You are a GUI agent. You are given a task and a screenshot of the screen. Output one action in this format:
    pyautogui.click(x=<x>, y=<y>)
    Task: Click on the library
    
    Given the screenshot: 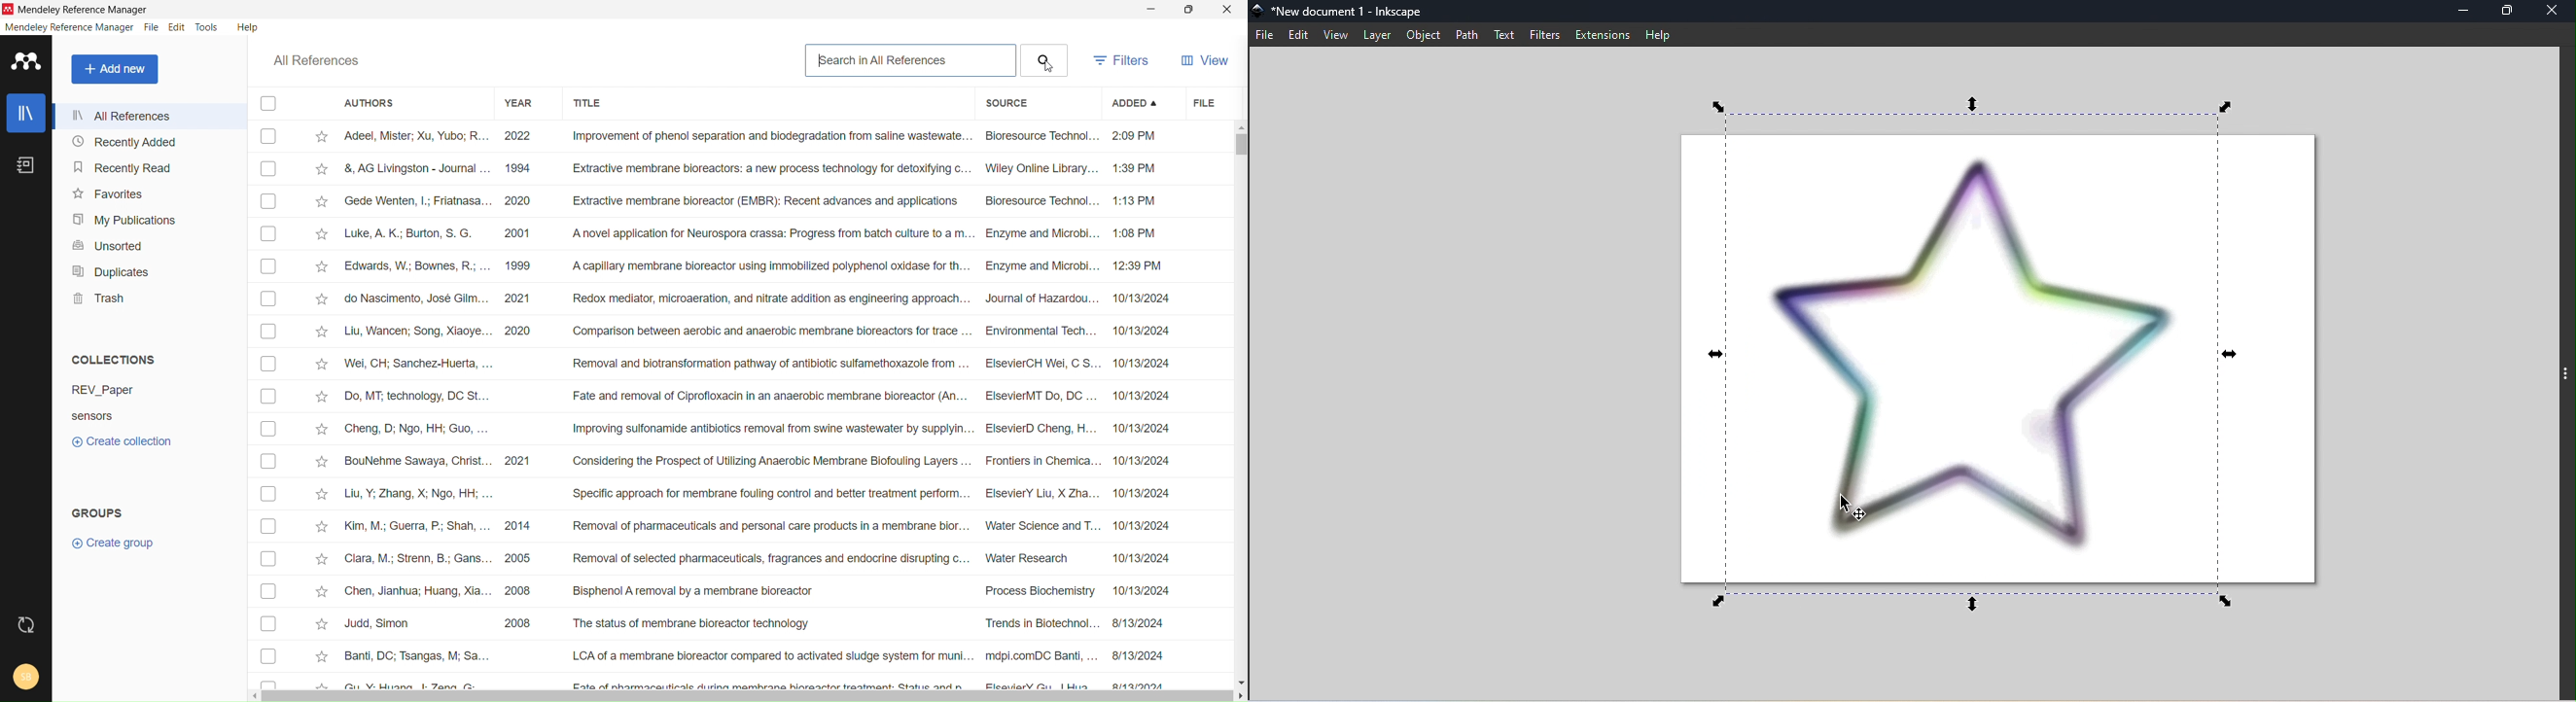 What is the action you would take?
    pyautogui.click(x=26, y=113)
    